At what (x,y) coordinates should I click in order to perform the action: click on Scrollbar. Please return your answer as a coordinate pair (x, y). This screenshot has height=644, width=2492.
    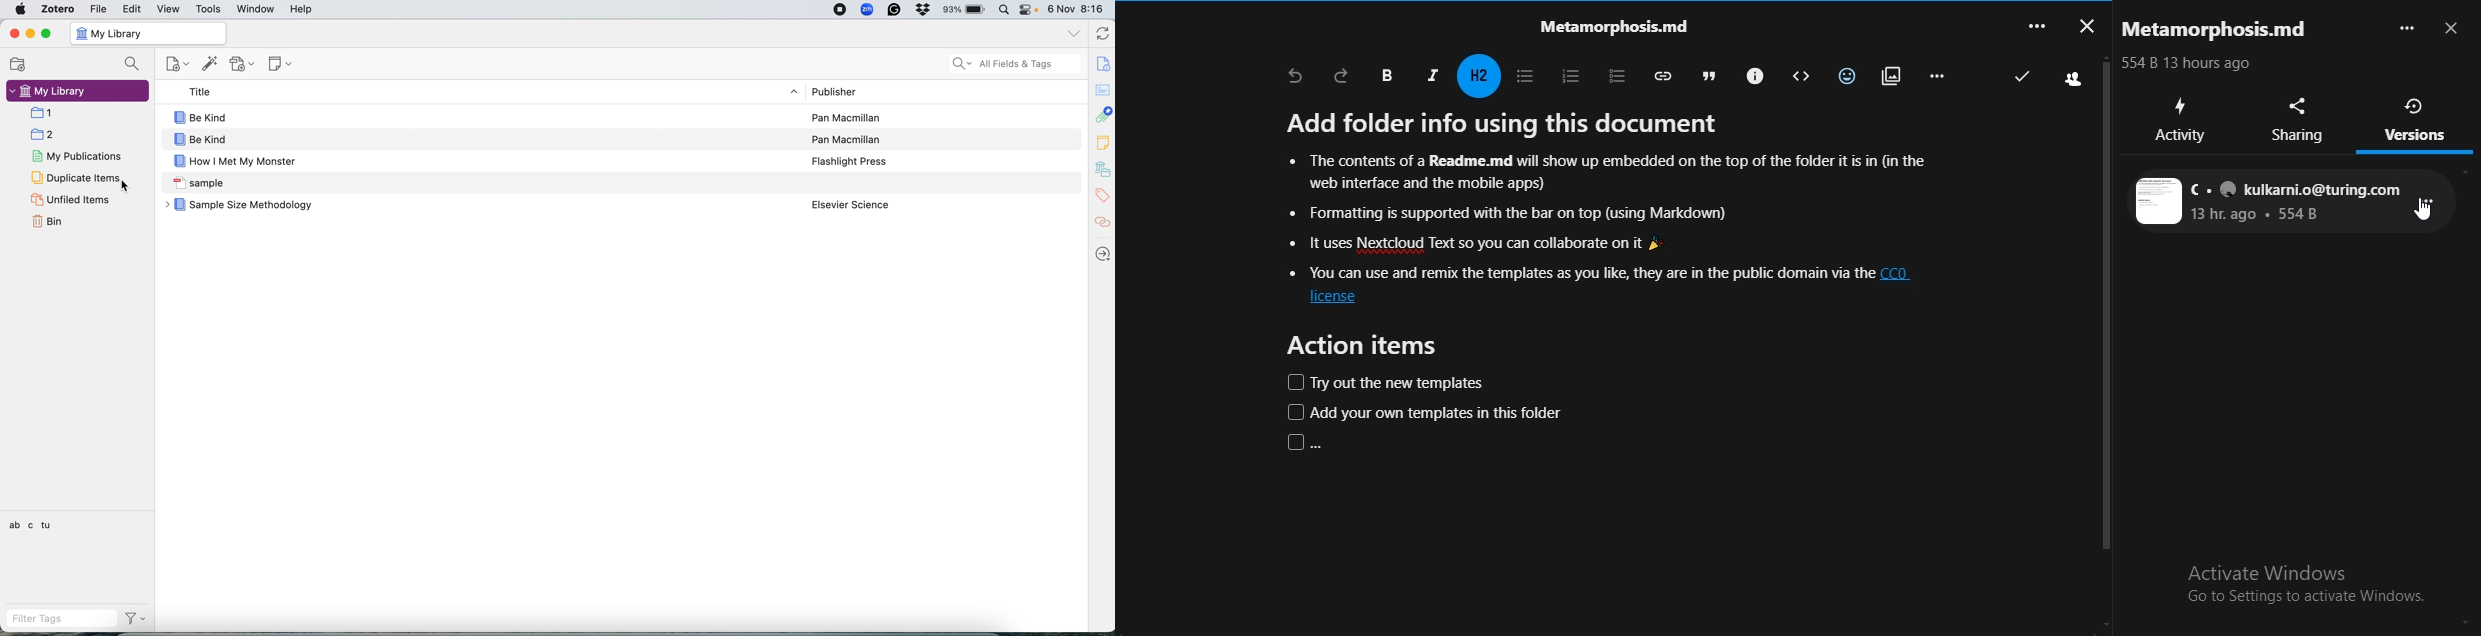
    Looking at the image, I should click on (2106, 306).